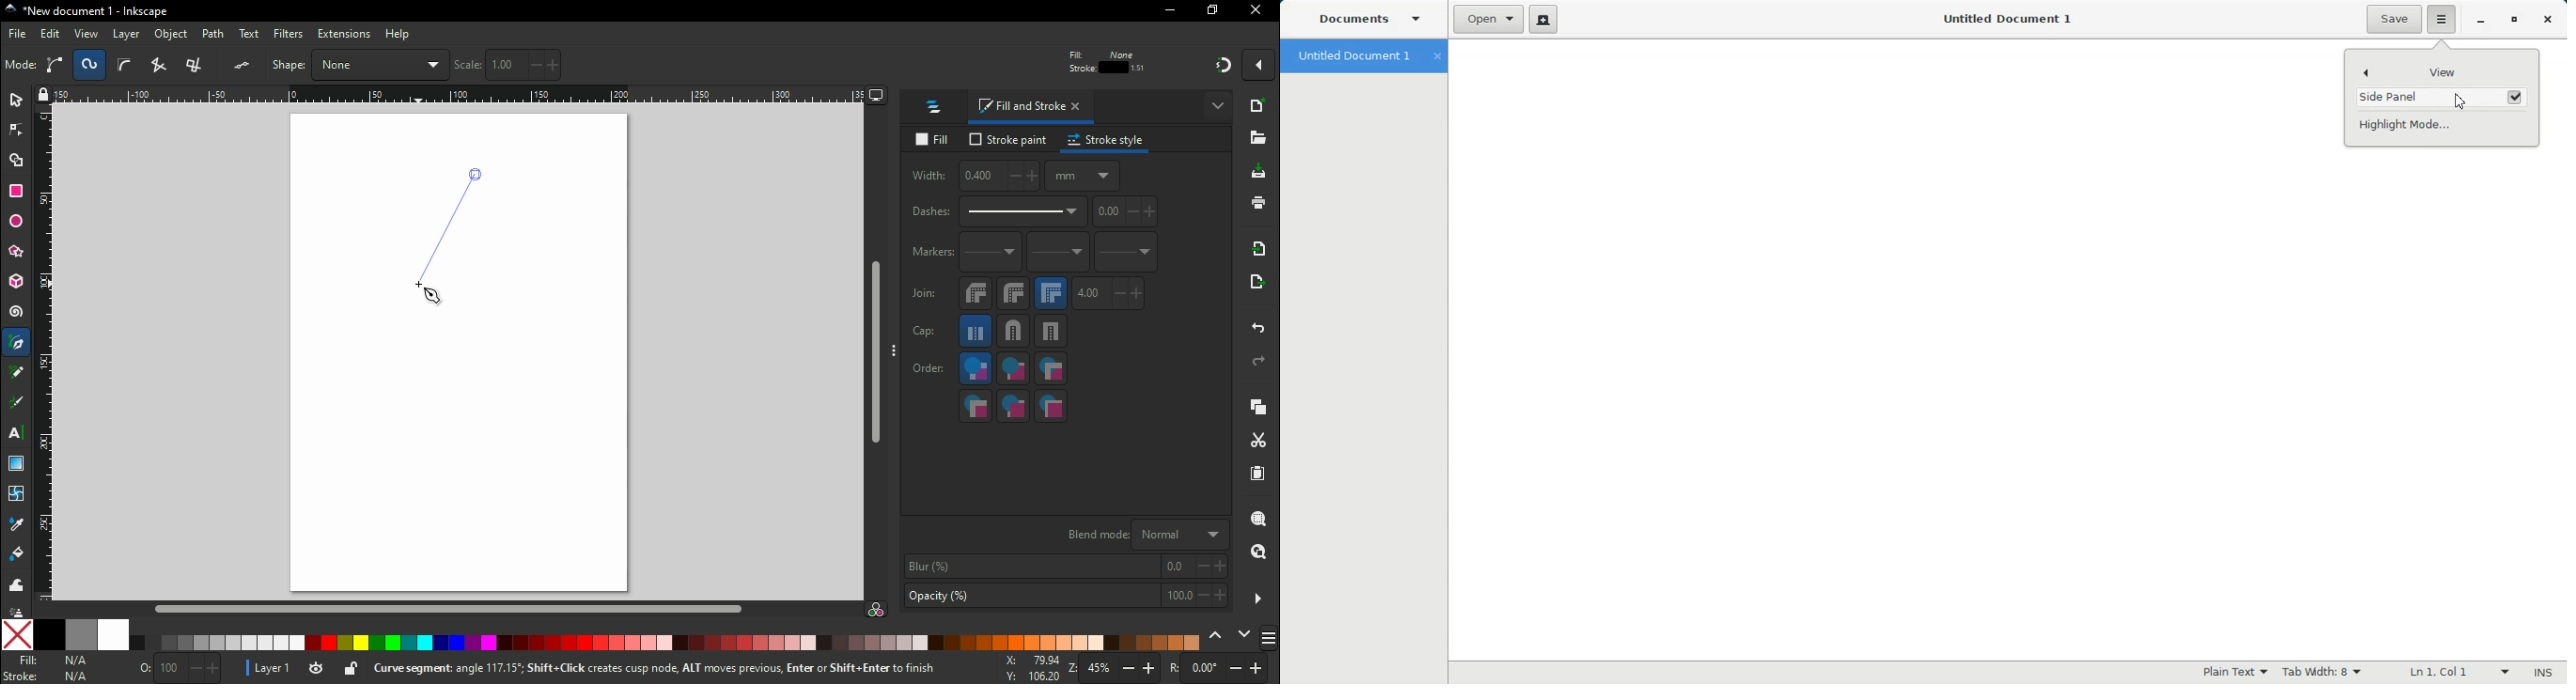 The height and width of the screenshot is (700, 2576). What do you see at coordinates (18, 191) in the screenshot?
I see `rectangle tool` at bounding box center [18, 191].